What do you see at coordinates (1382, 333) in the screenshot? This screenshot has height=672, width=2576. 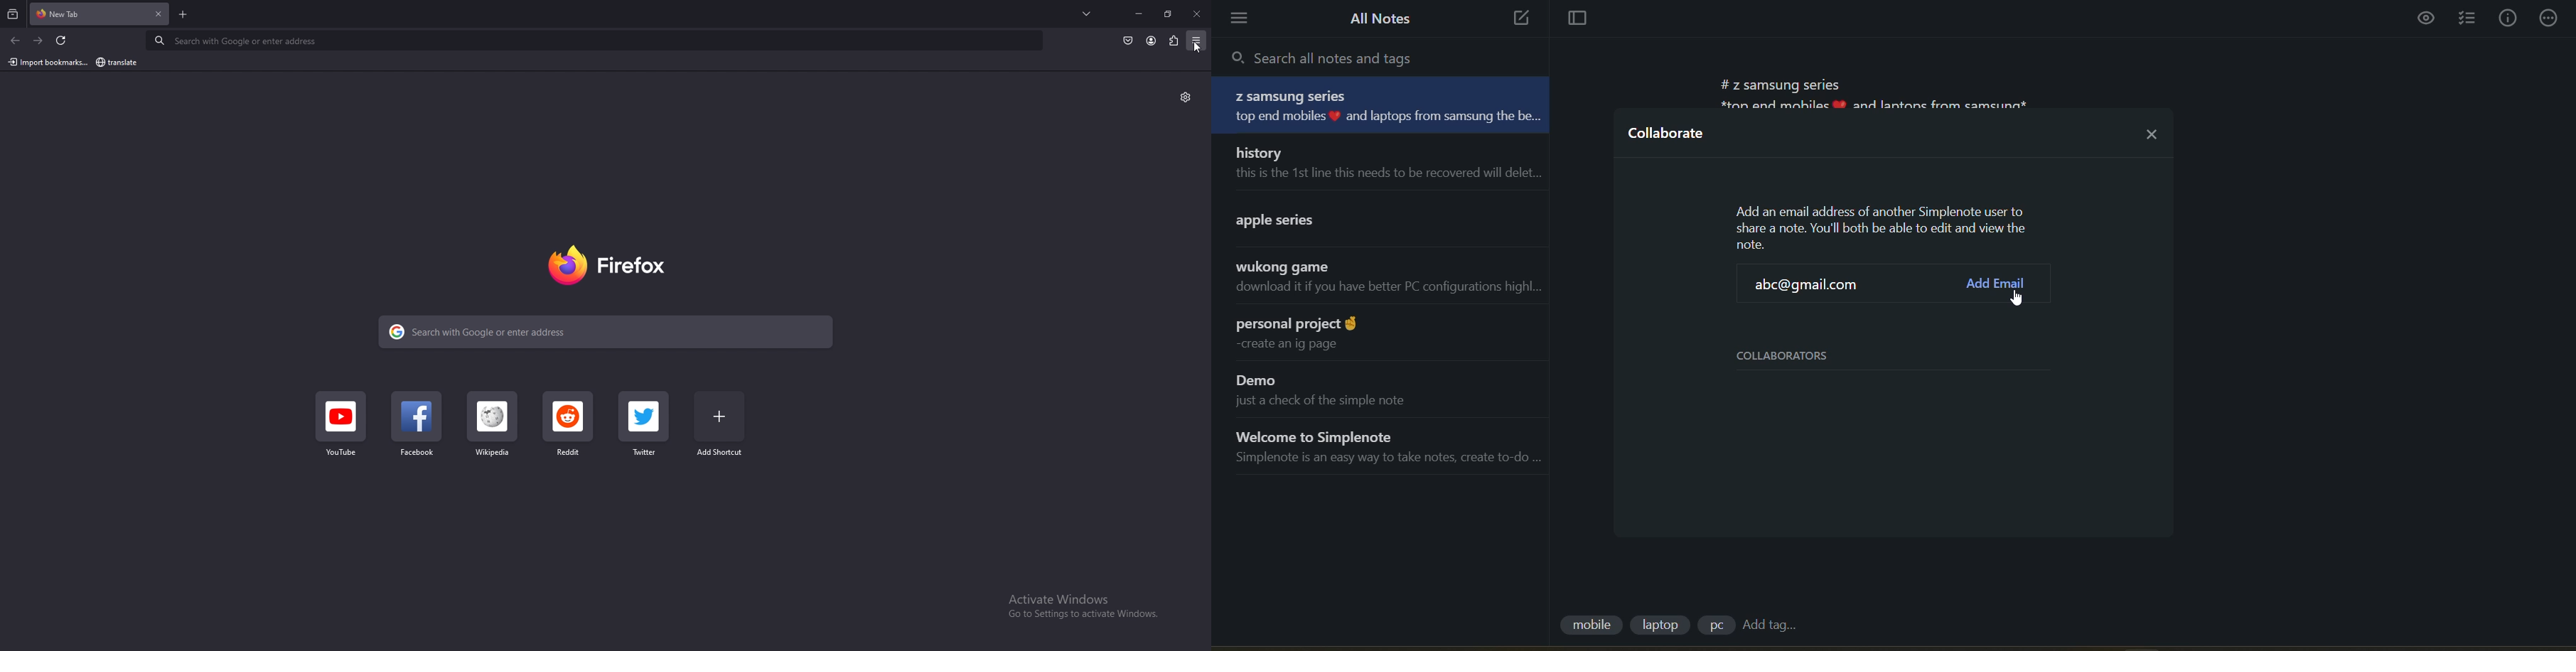 I see `note title and preview` at bounding box center [1382, 333].